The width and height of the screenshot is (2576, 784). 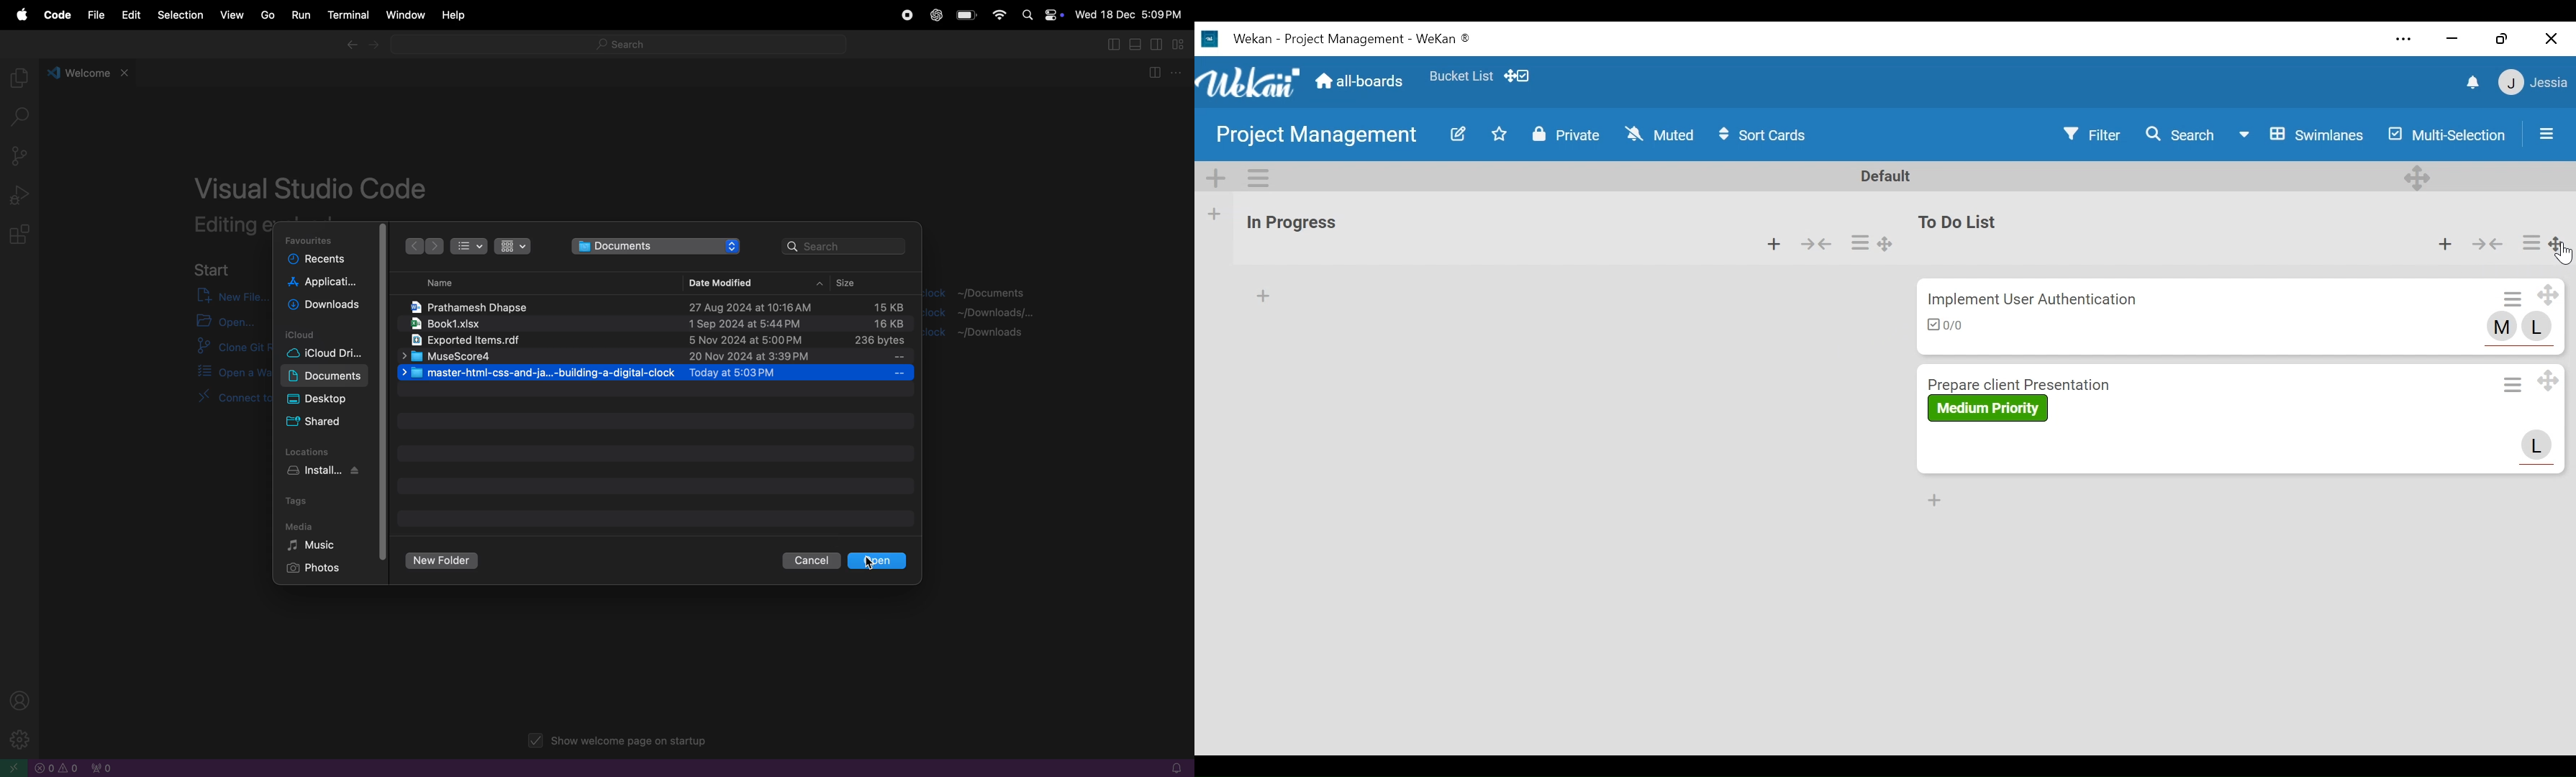 What do you see at coordinates (2558, 243) in the screenshot?
I see `Drag Board` at bounding box center [2558, 243].